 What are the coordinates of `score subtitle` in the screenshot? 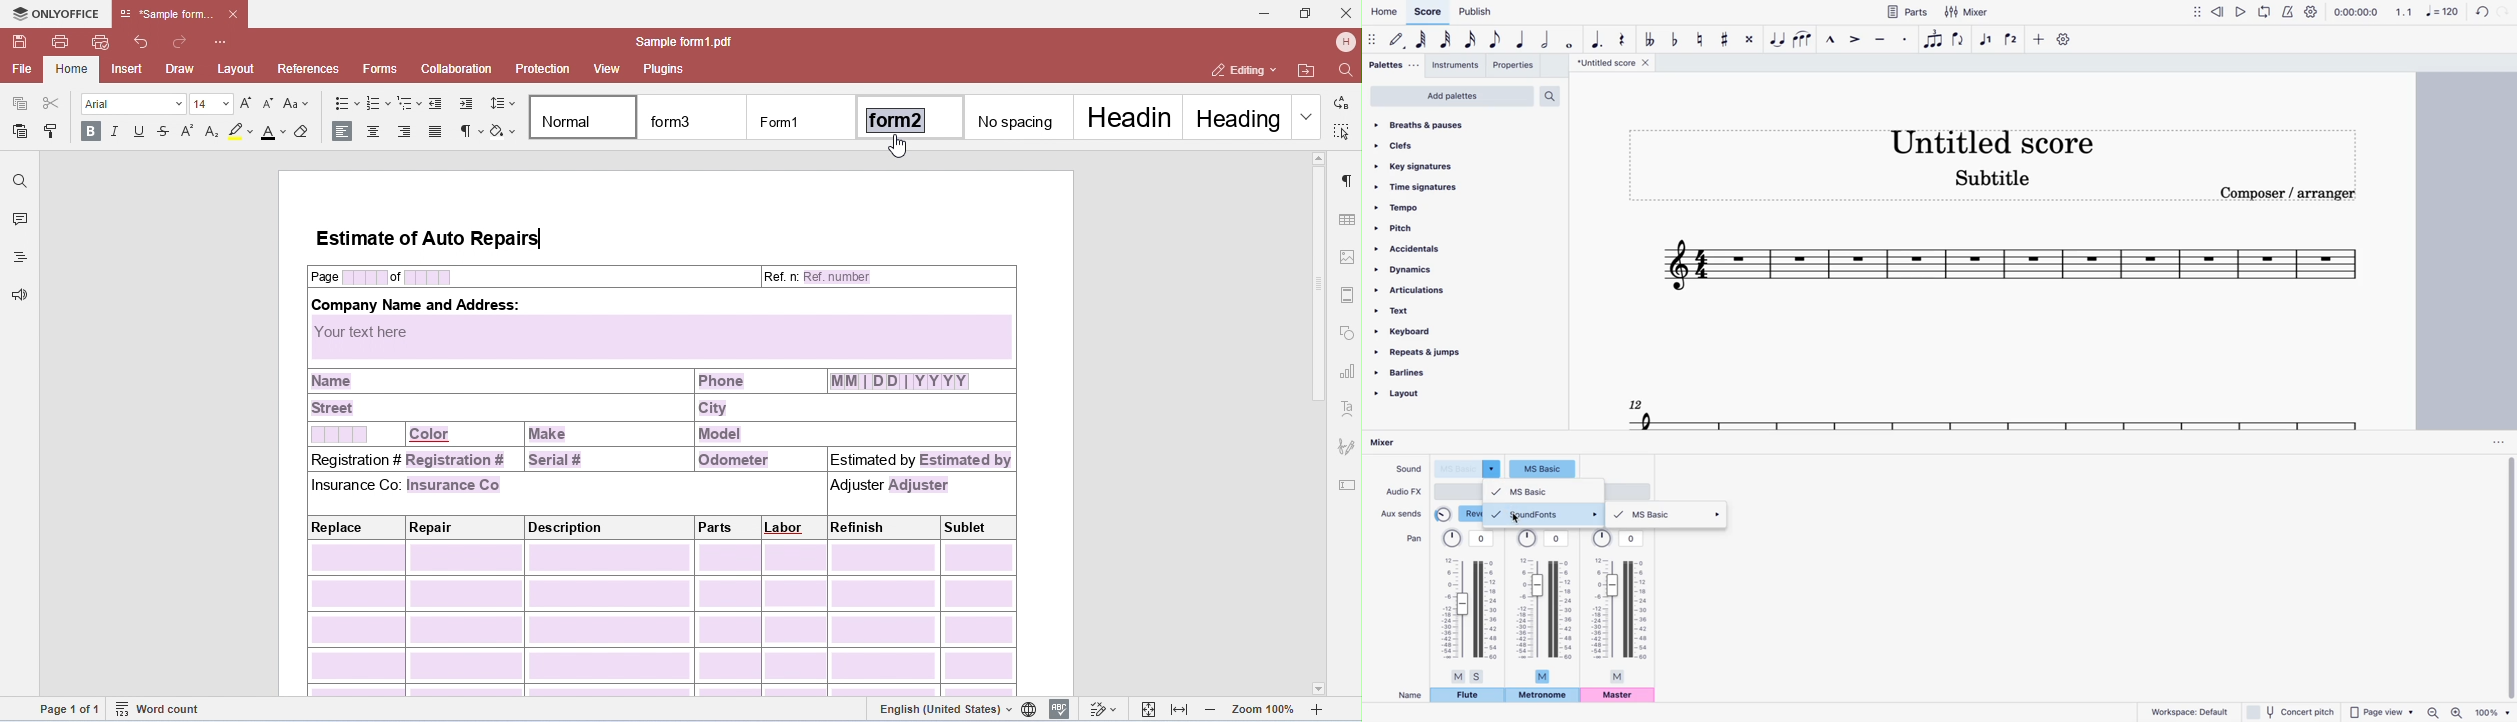 It's located at (1993, 182).